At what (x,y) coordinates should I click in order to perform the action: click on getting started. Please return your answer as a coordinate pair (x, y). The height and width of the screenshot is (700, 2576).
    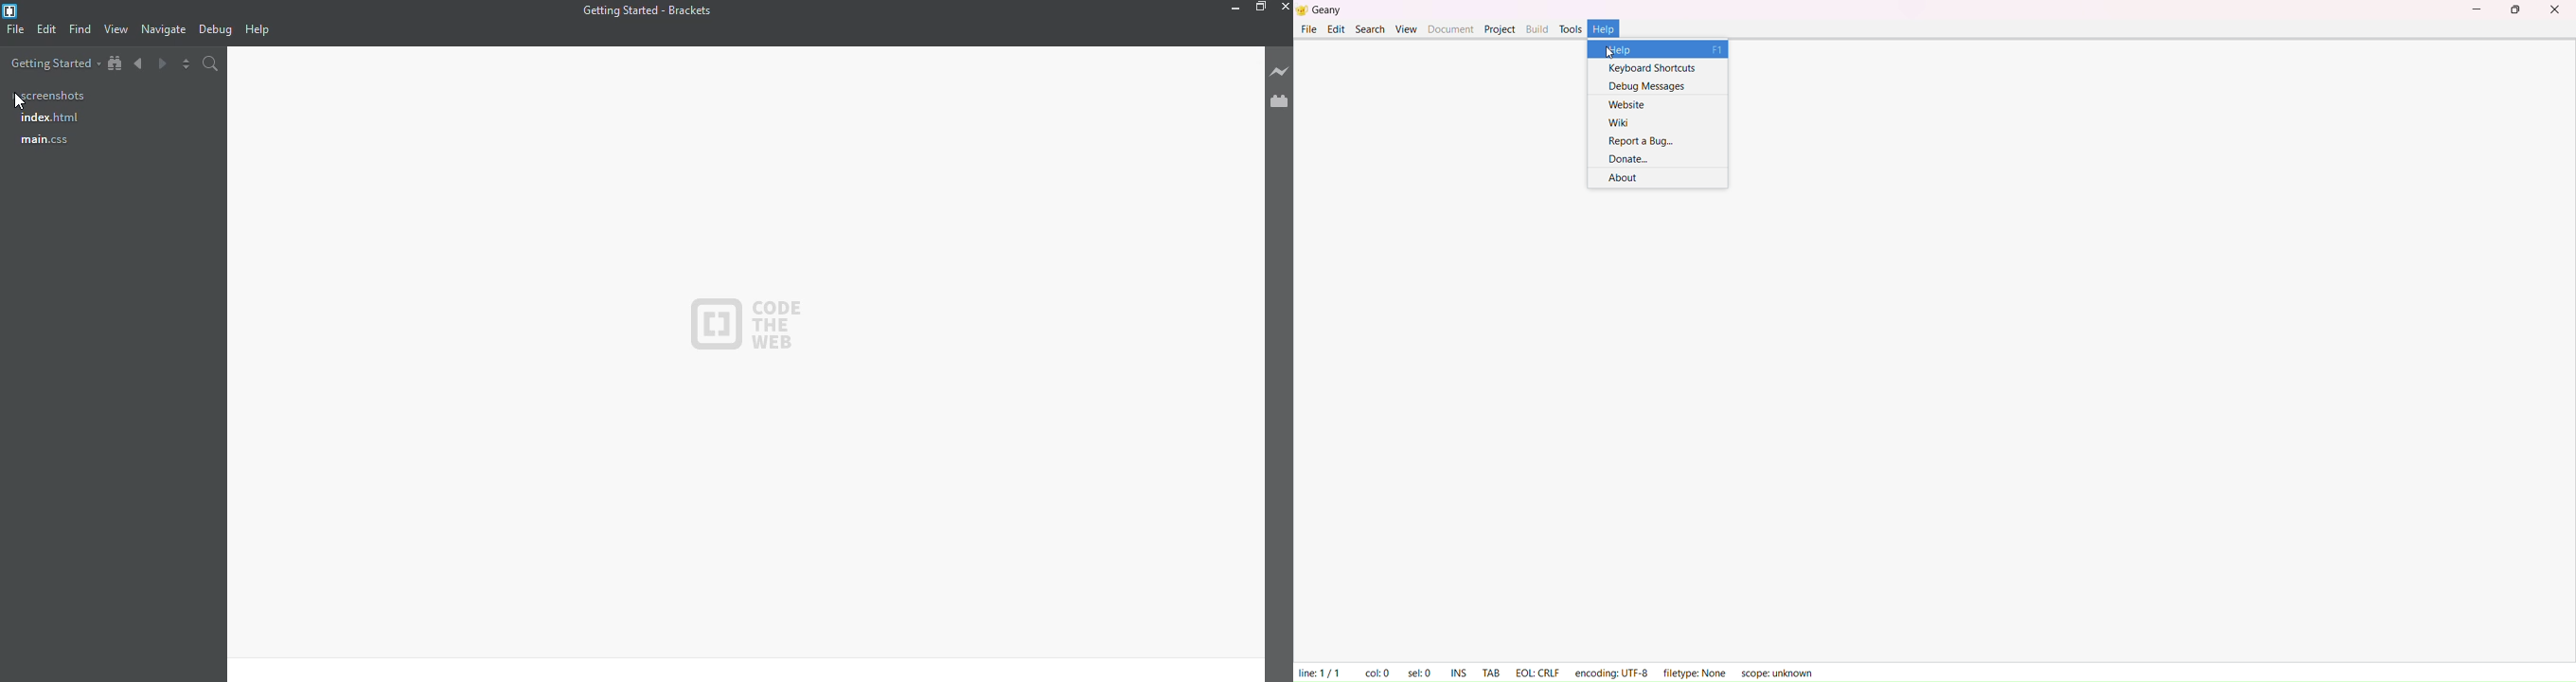
    Looking at the image, I should click on (52, 65).